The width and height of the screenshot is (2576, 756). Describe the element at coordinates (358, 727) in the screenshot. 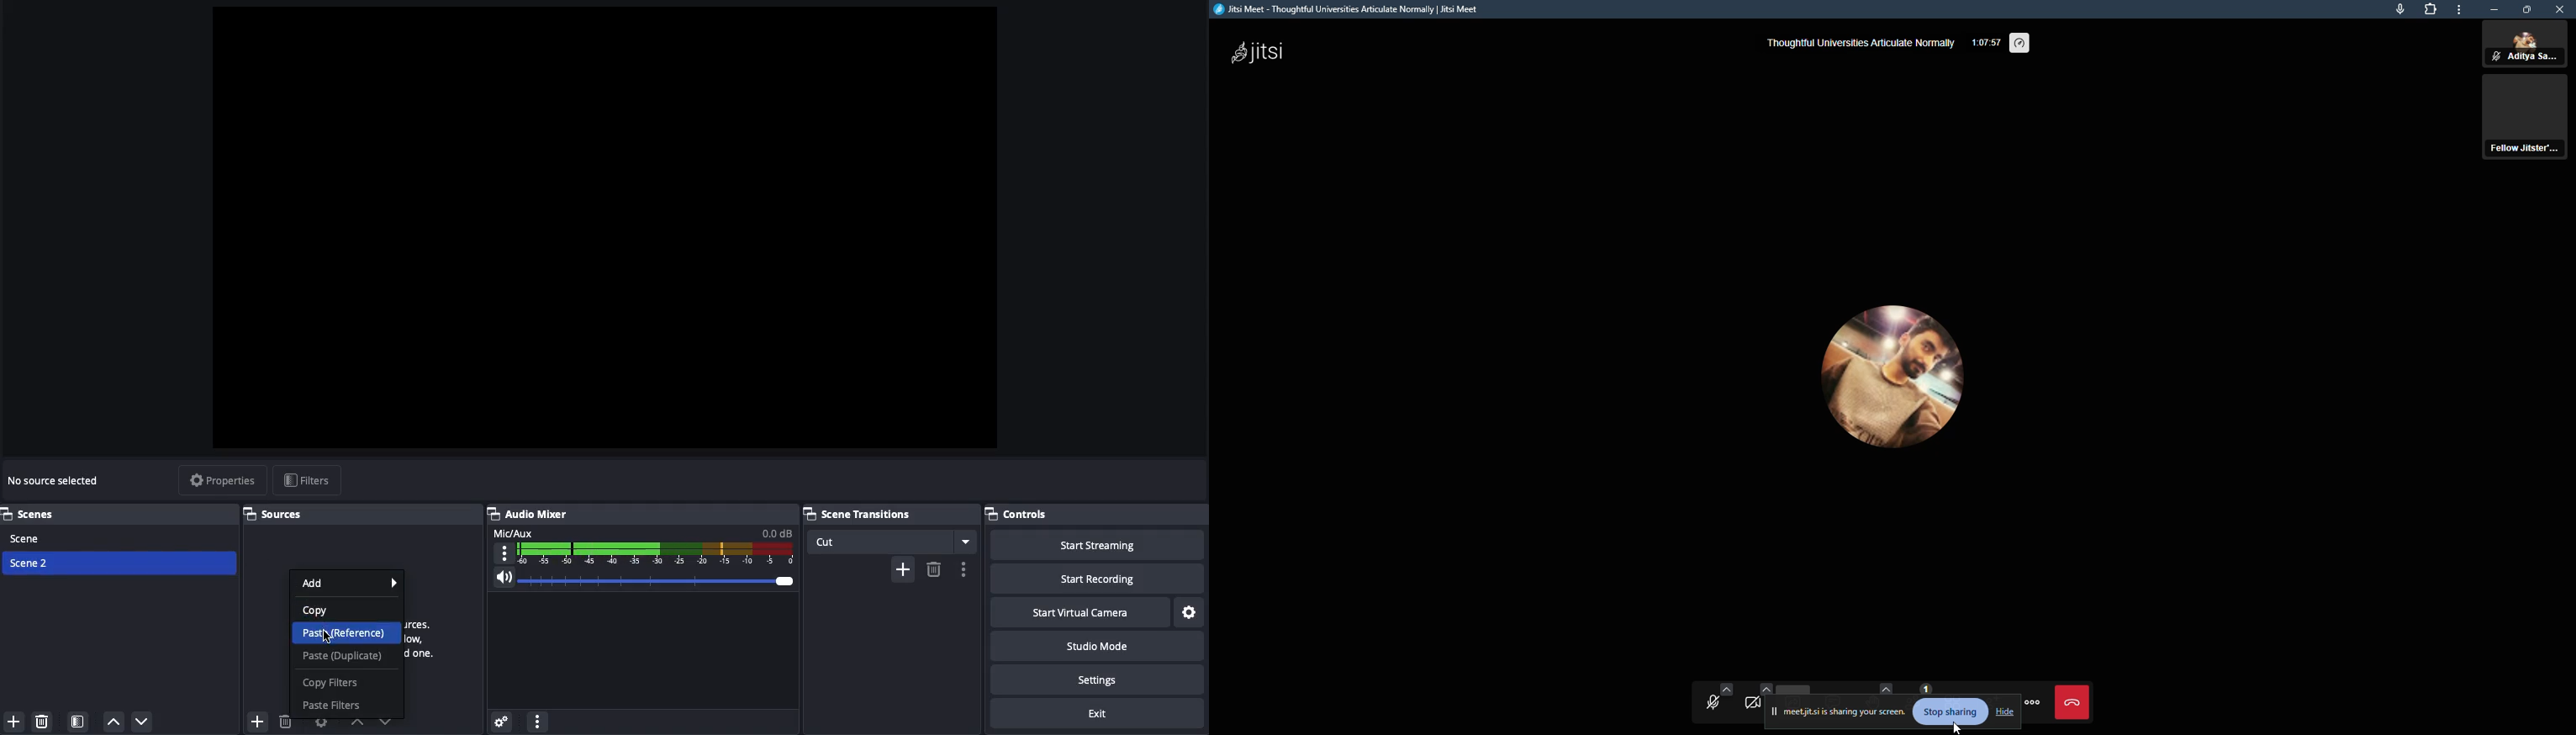

I see `previous` at that location.